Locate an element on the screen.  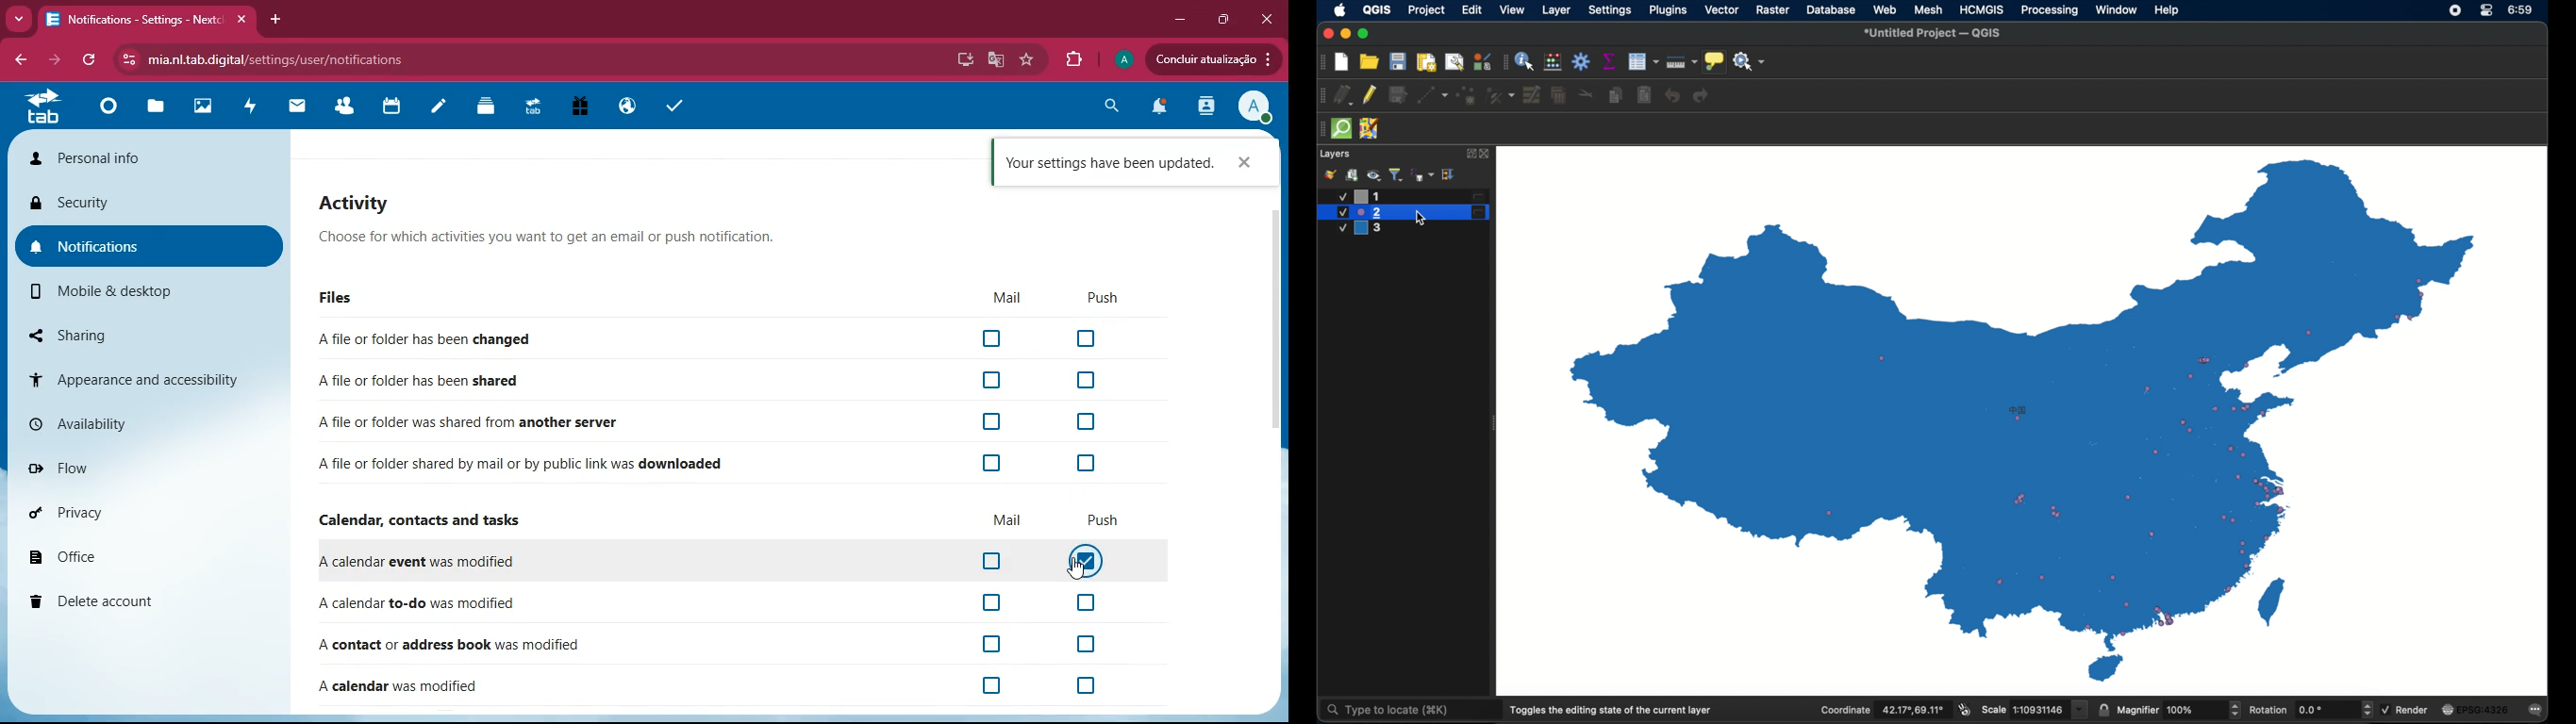
Profile is located at coordinates (1124, 58).